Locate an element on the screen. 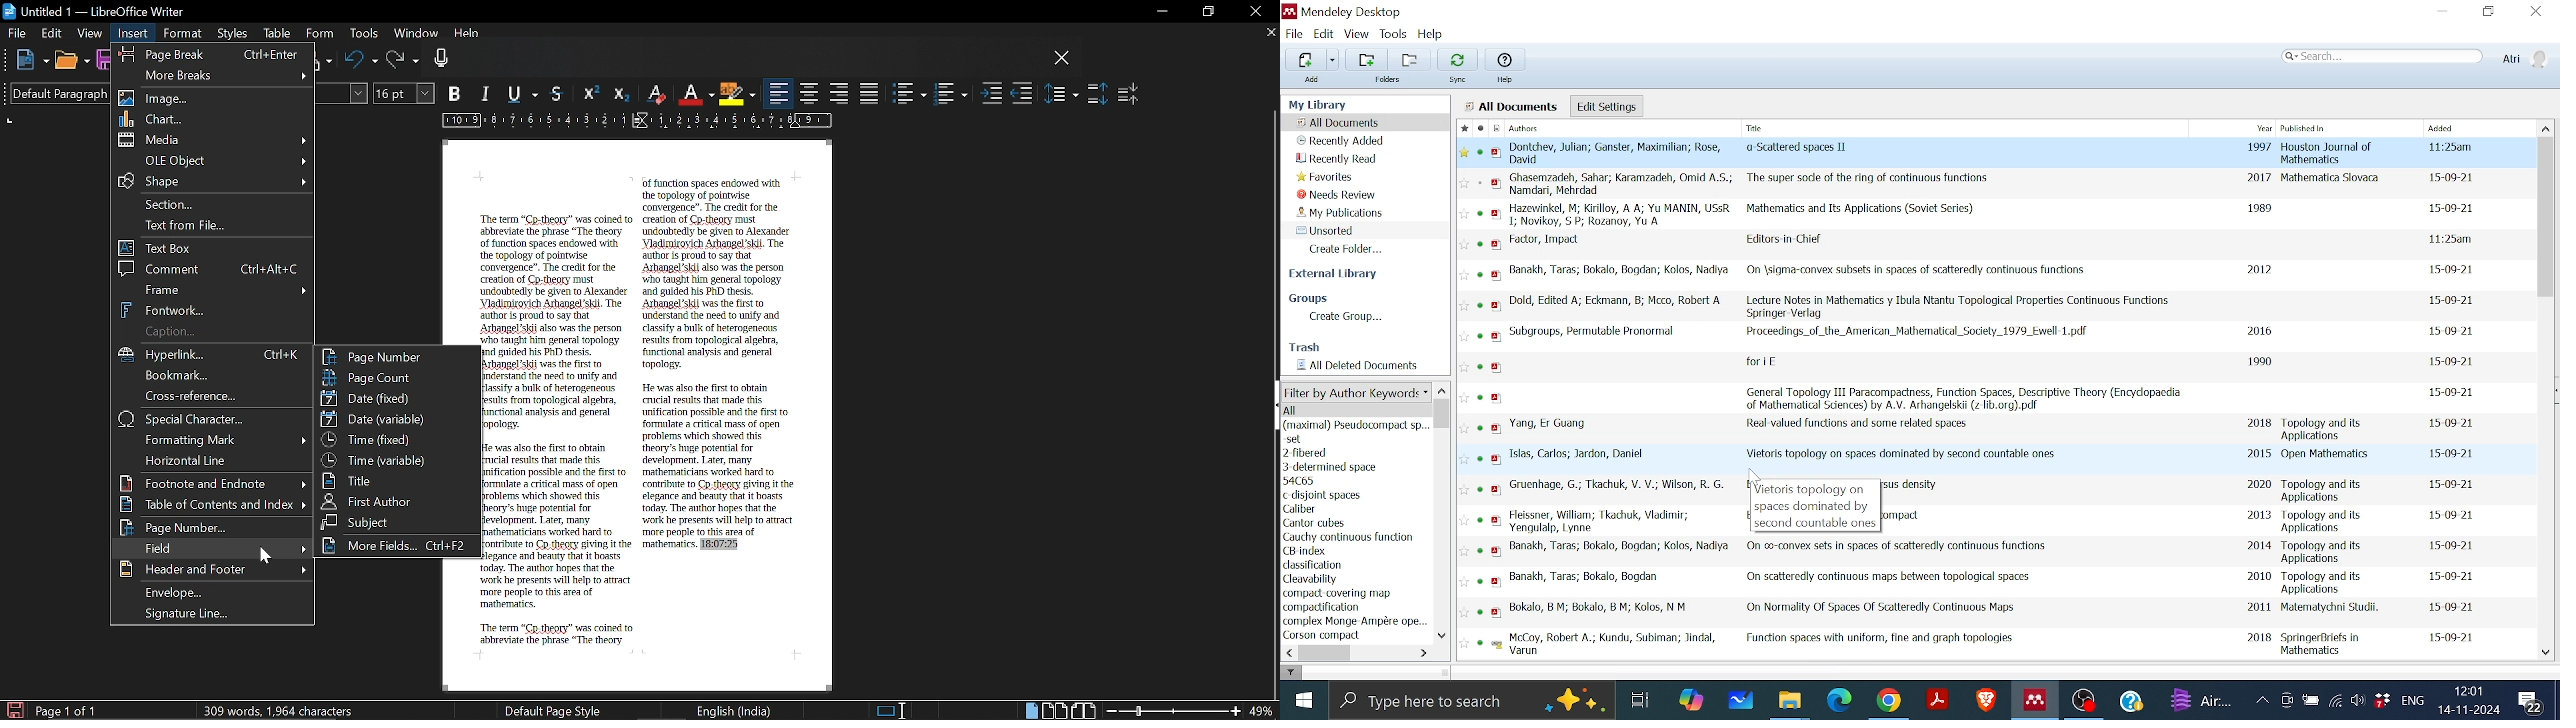 This screenshot has width=2576, height=728. read status is located at coordinates (1482, 246).